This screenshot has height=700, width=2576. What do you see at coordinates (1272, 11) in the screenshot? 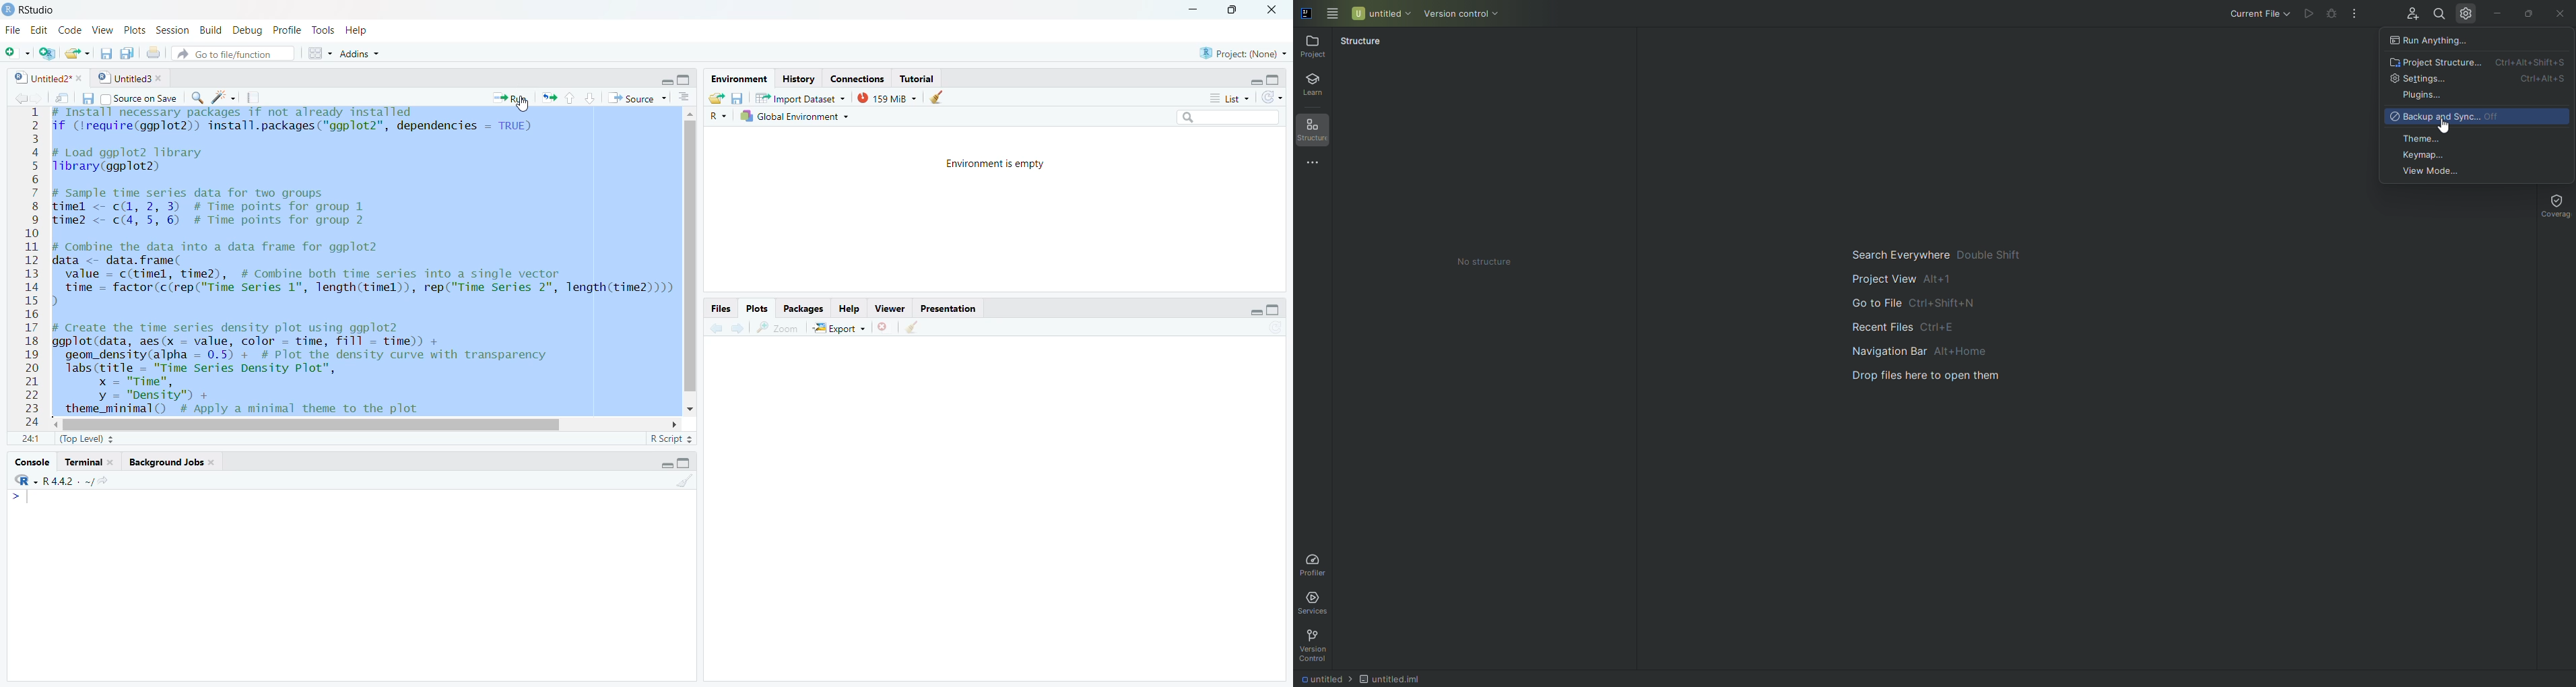
I see `Close` at bounding box center [1272, 11].